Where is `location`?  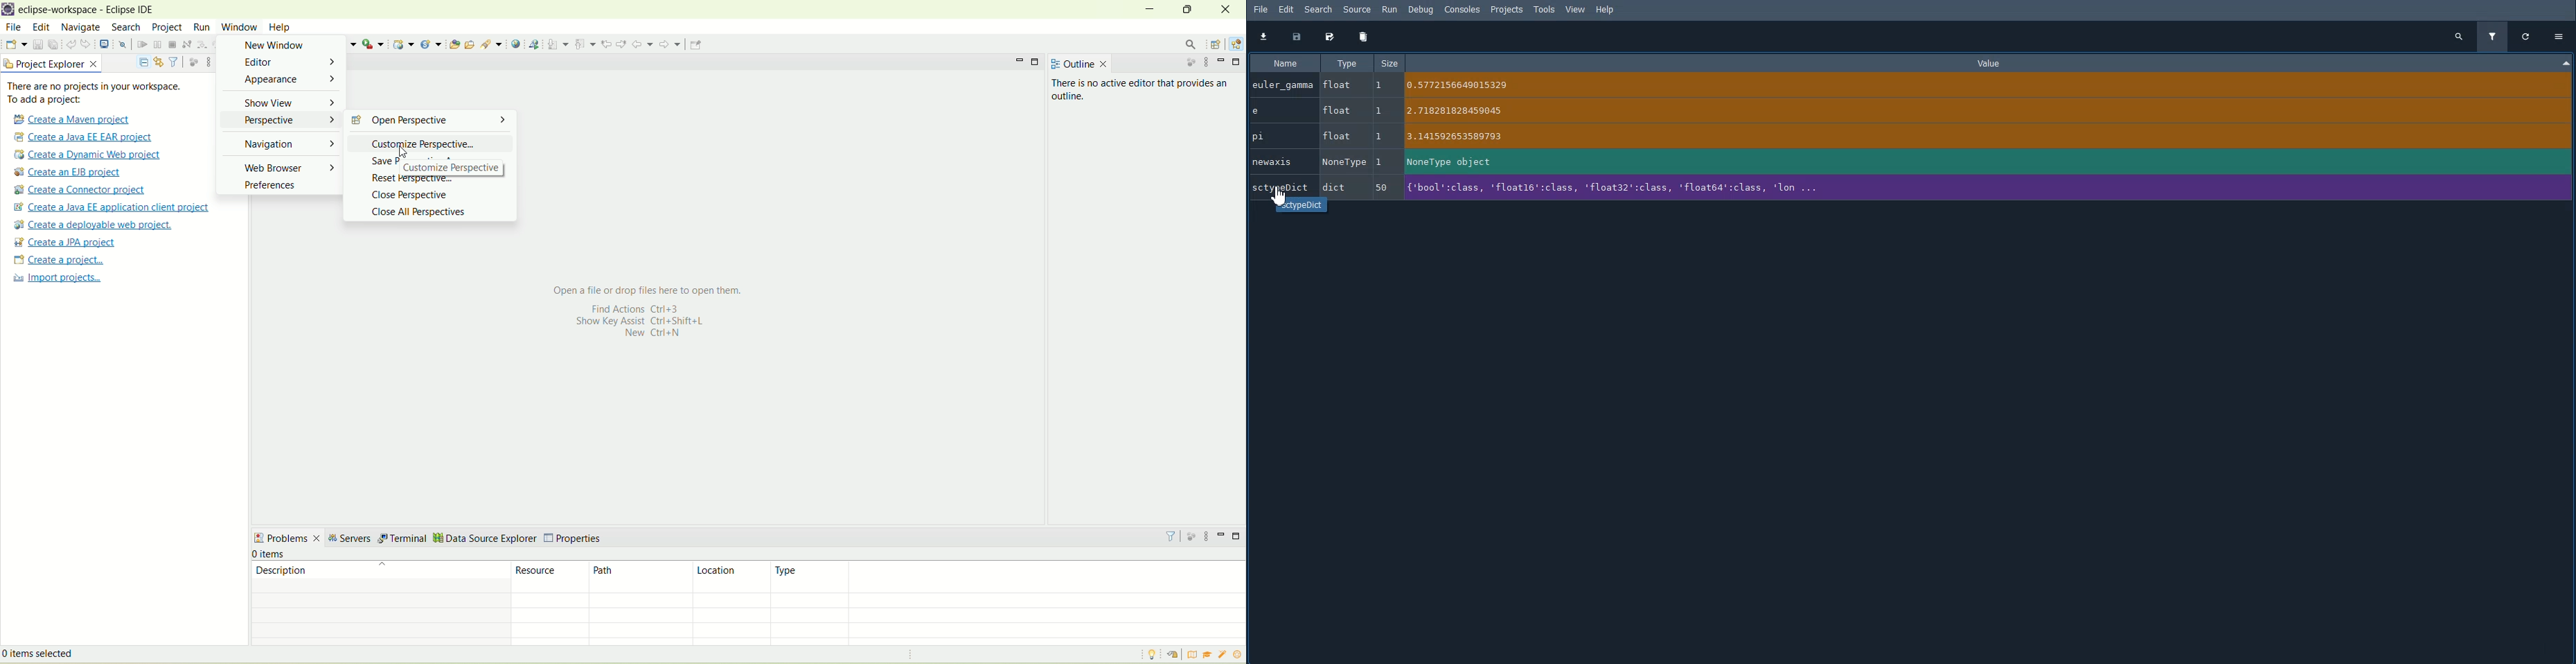
location is located at coordinates (732, 578).